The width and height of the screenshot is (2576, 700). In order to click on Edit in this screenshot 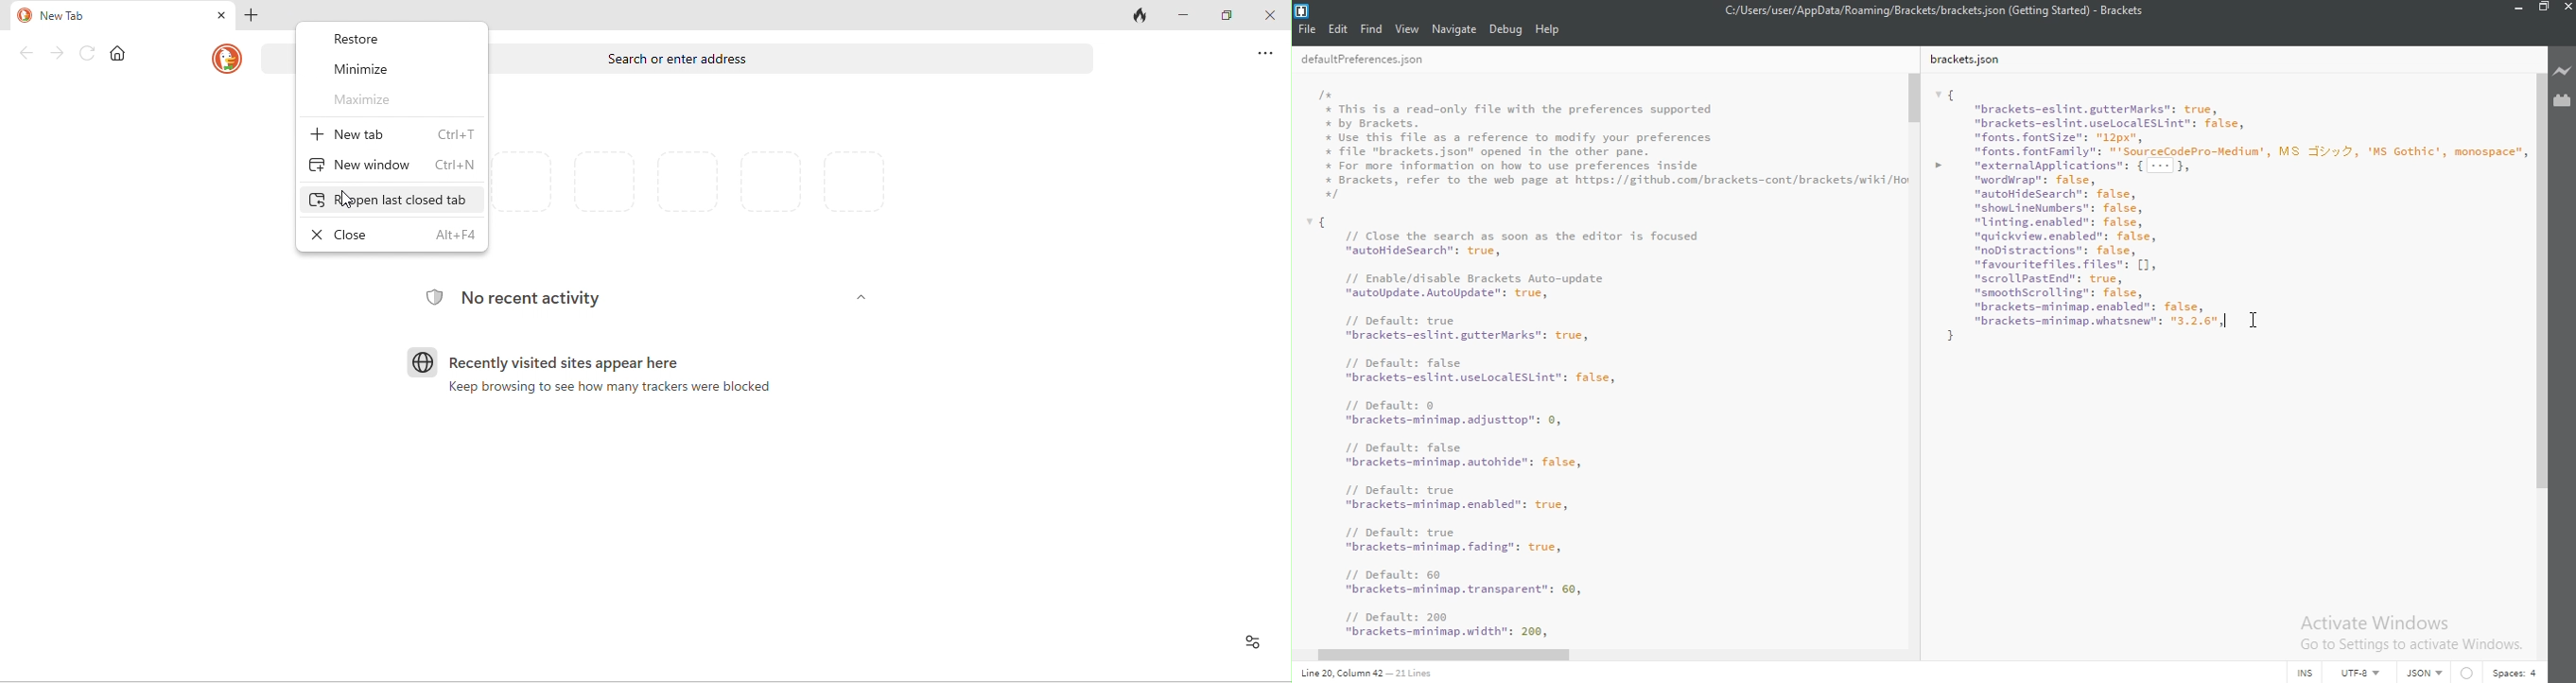, I will do `click(1340, 28)`.